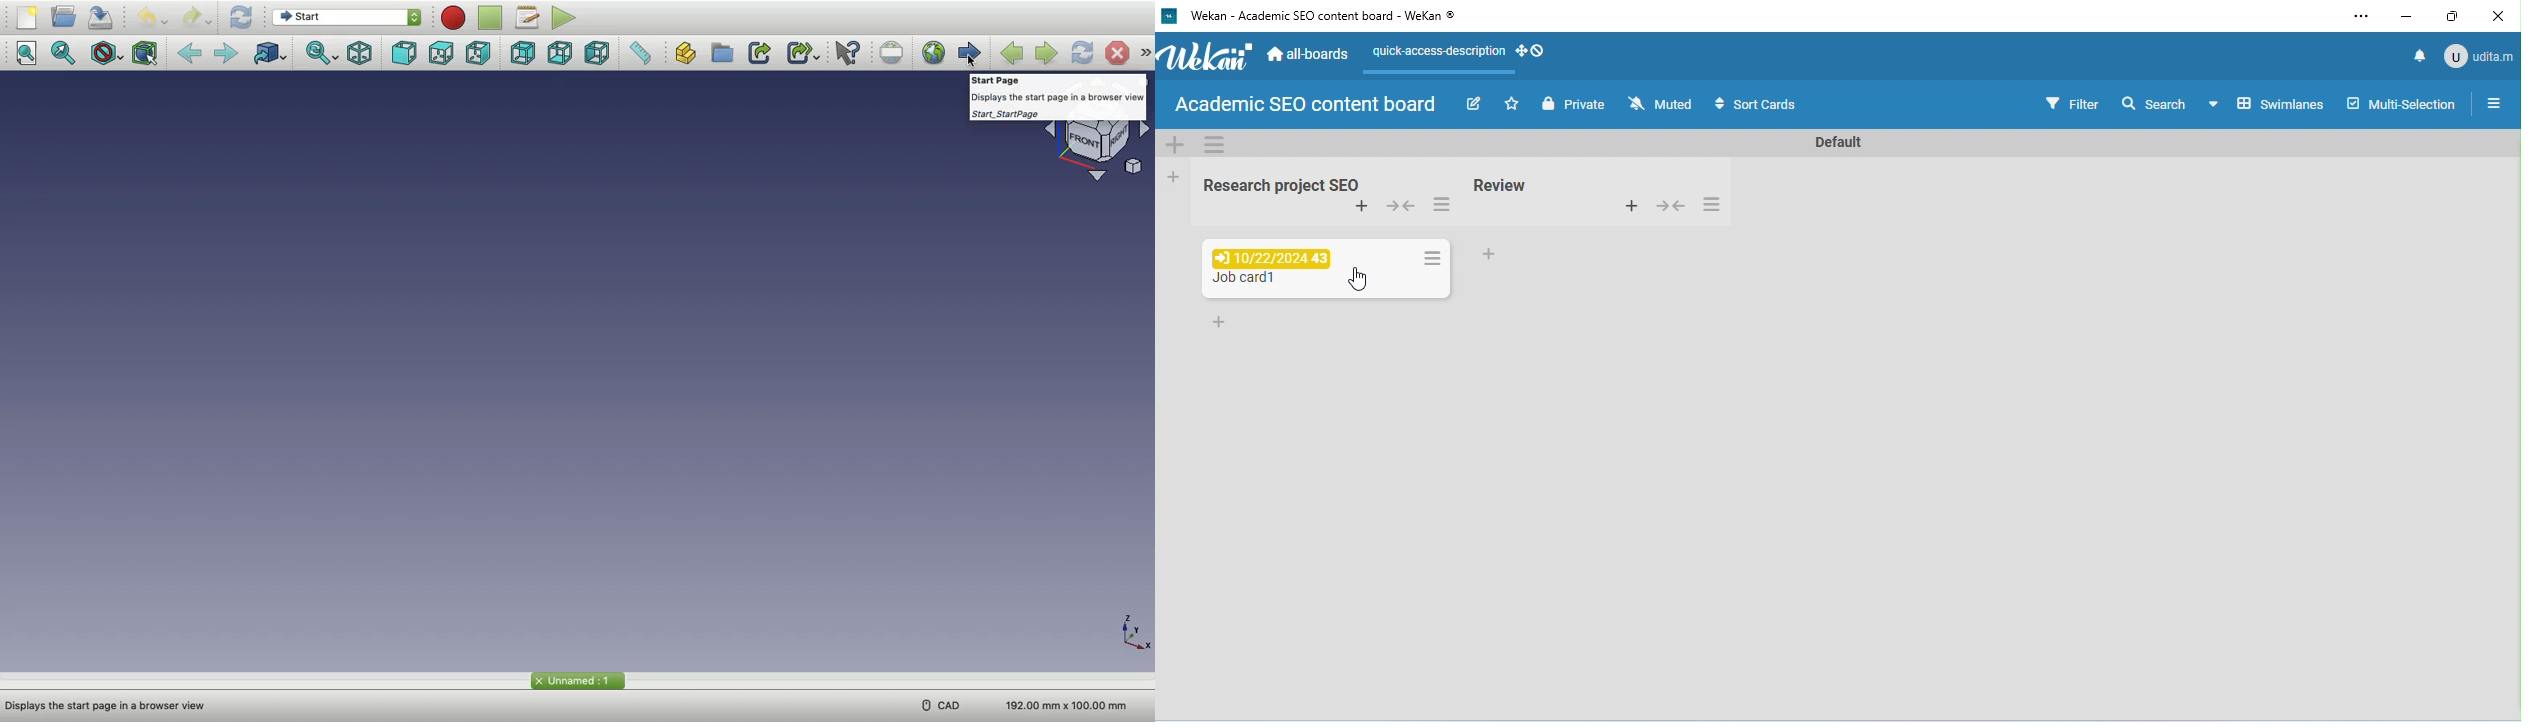 This screenshot has height=728, width=2548. I want to click on all boards, so click(1310, 52).